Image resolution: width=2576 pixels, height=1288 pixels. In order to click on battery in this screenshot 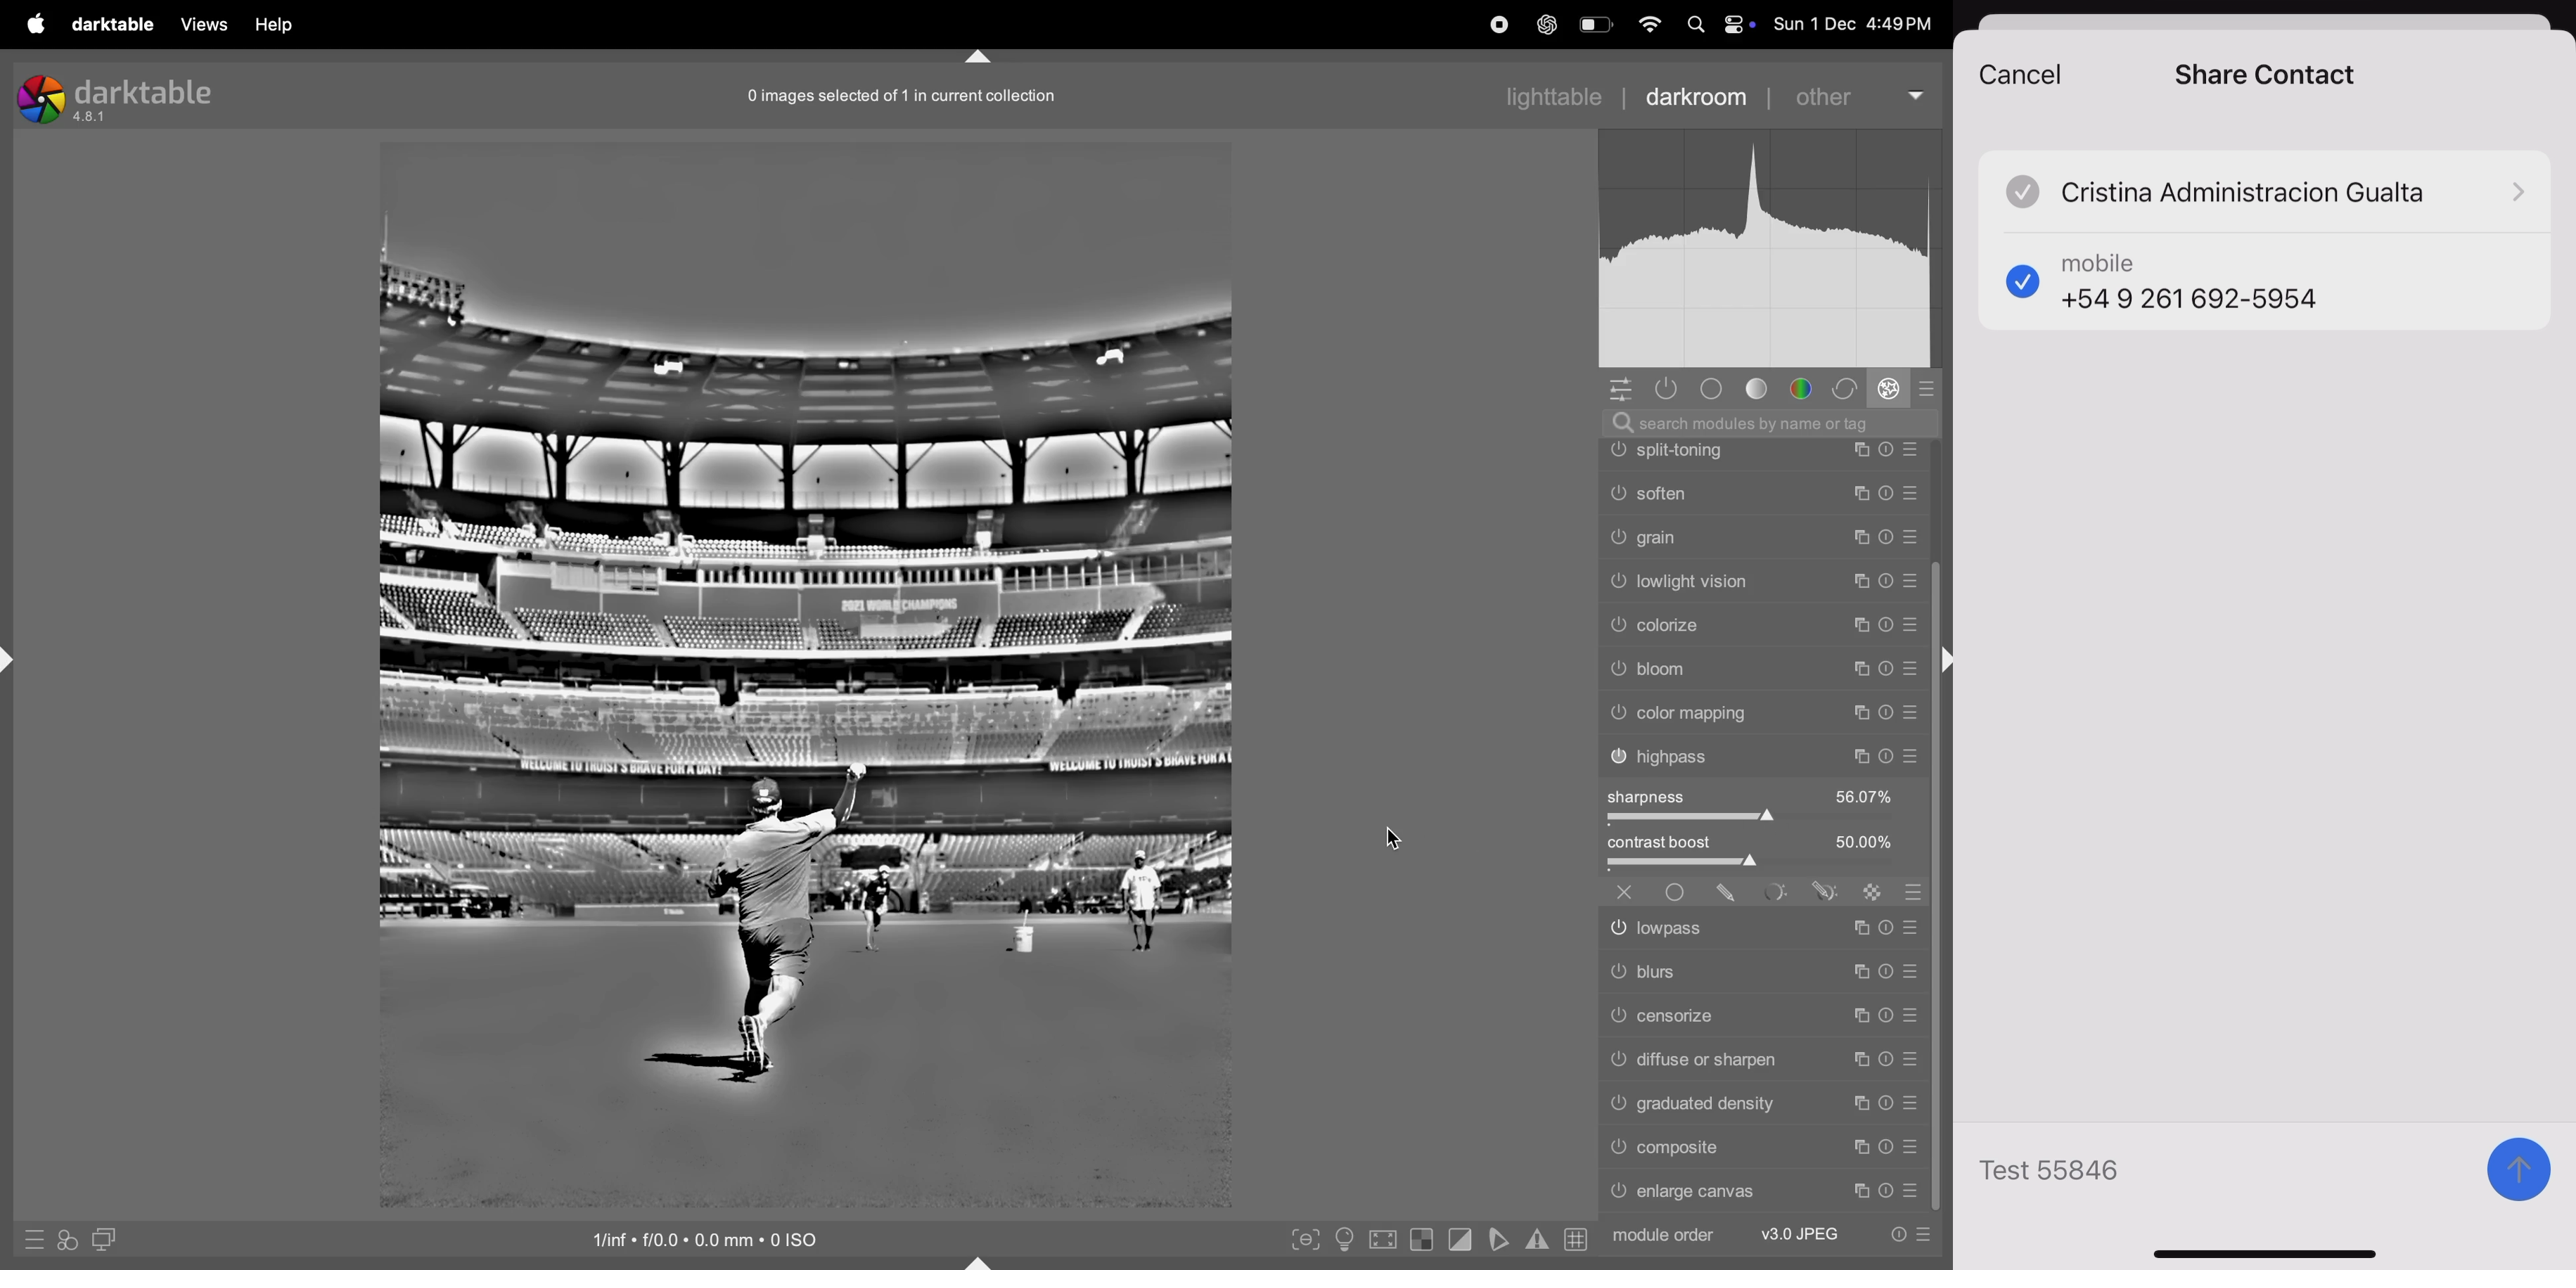, I will do `click(1594, 24)`.